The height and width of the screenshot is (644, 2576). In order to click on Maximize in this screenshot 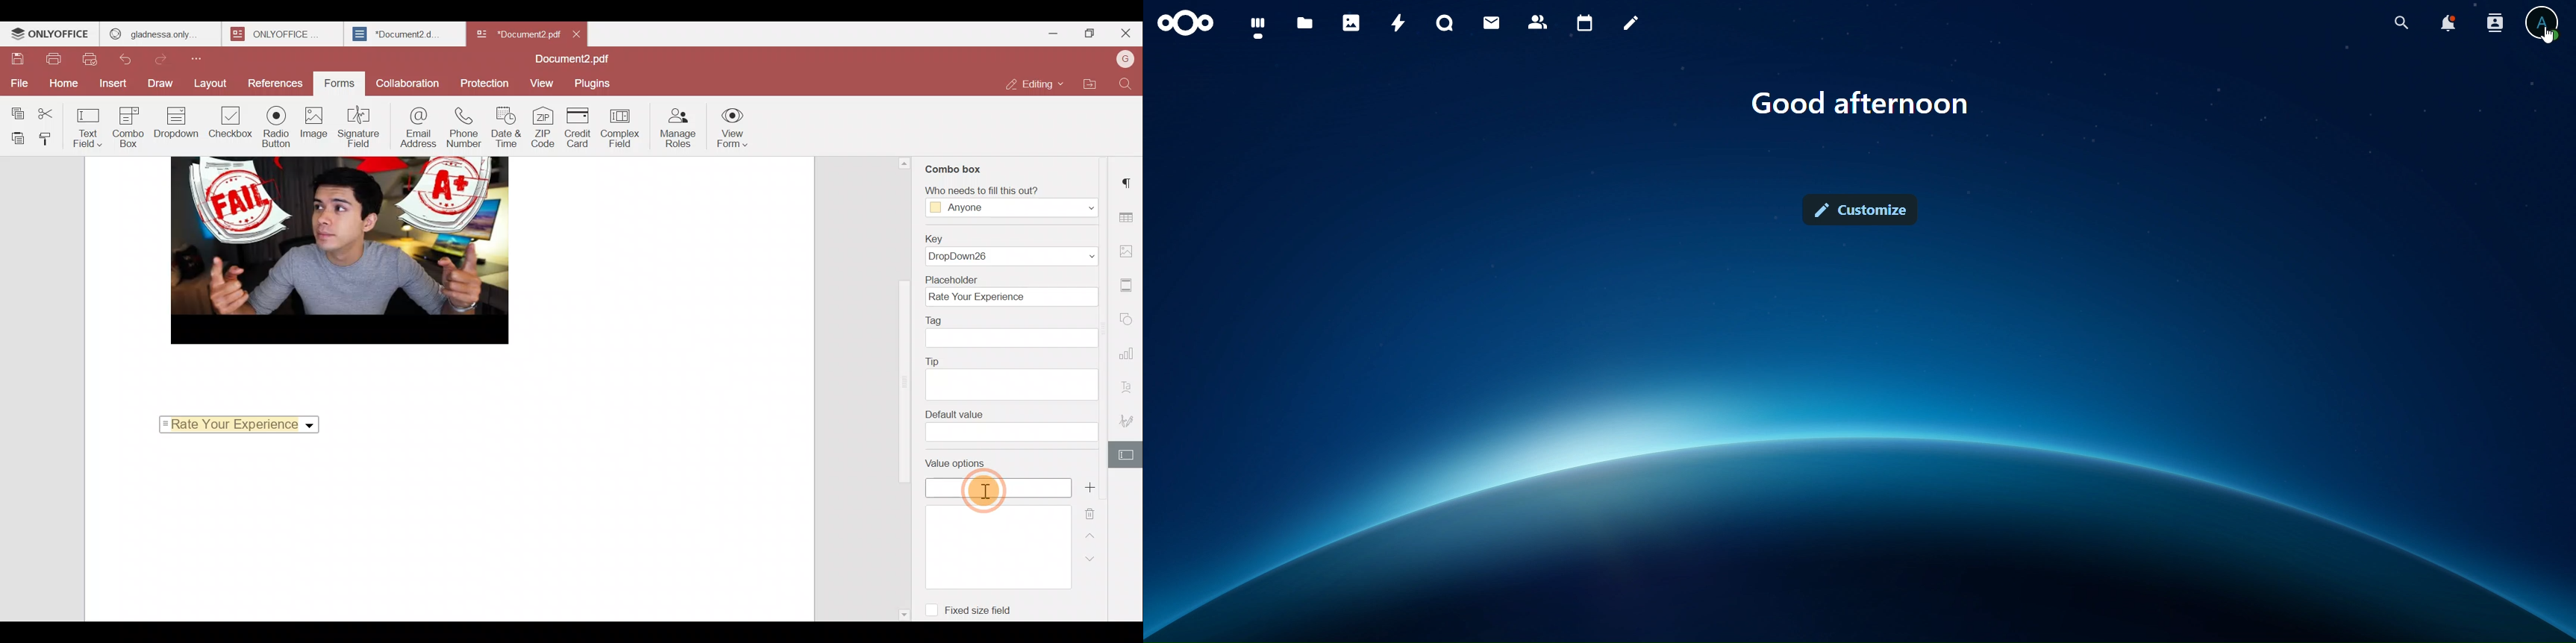, I will do `click(1086, 35)`.